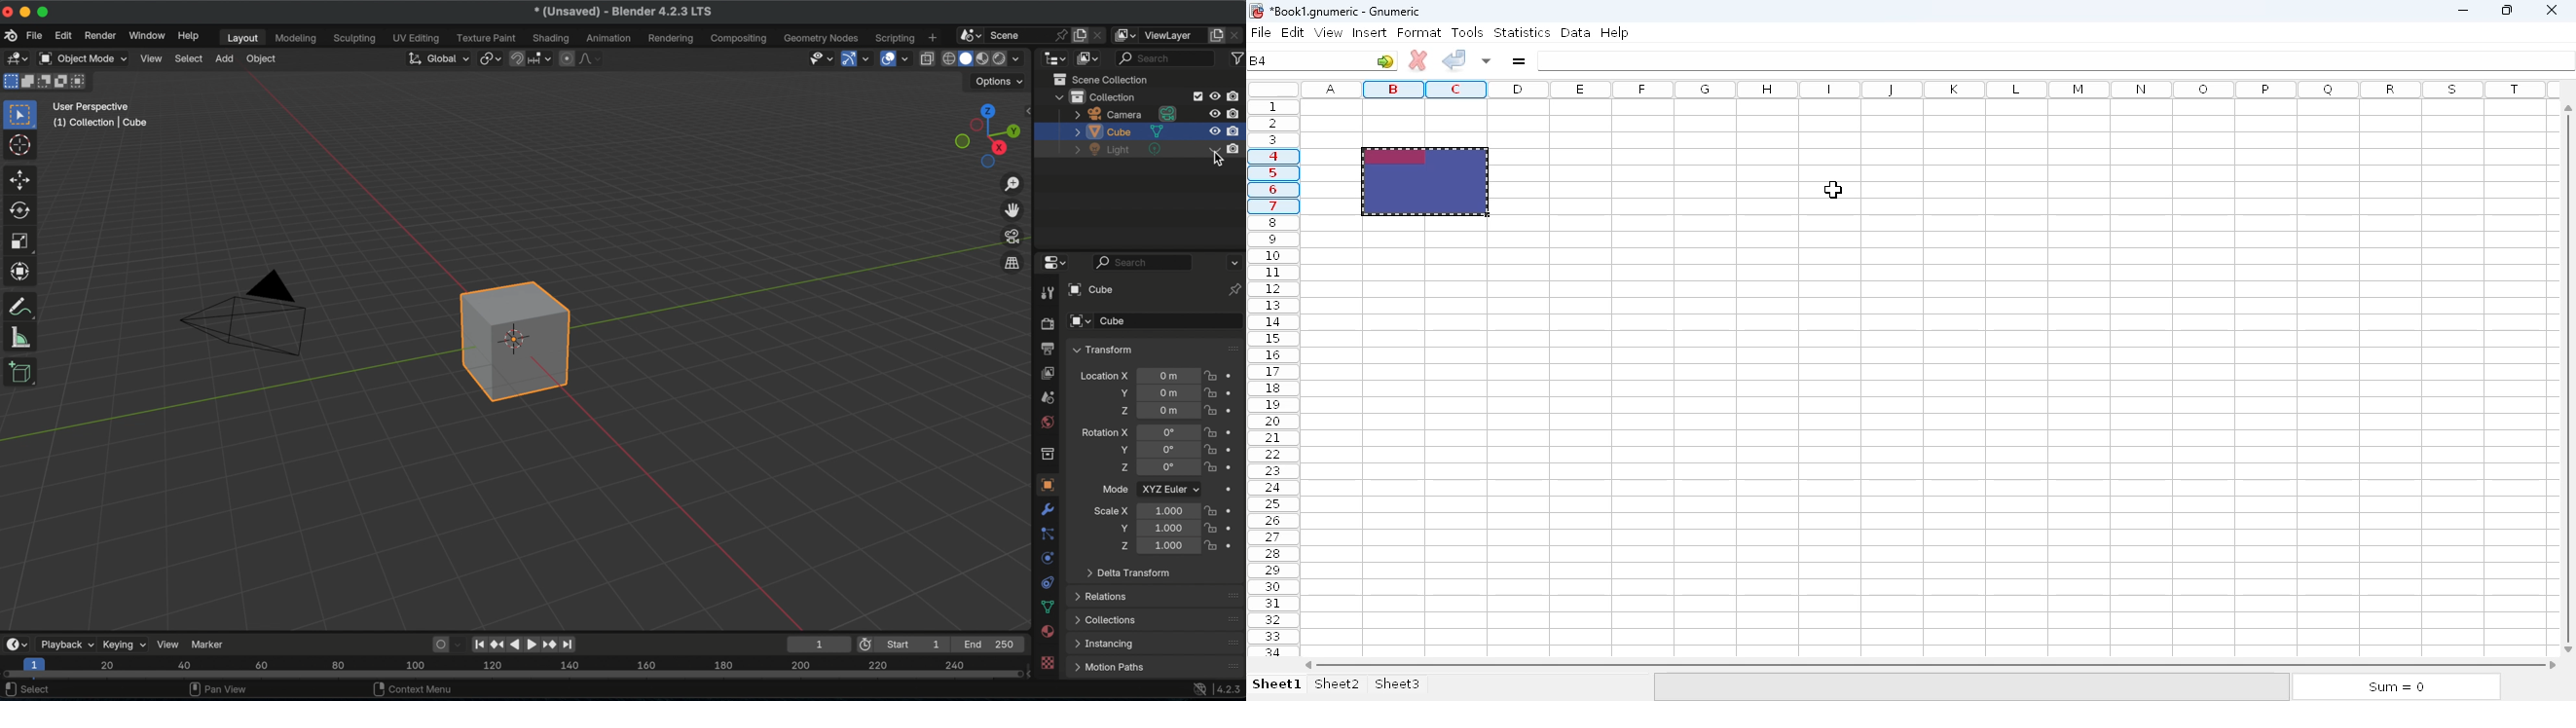 Image resolution: width=2576 pixels, height=728 pixels. What do you see at coordinates (1233, 263) in the screenshot?
I see `propertied editor options` at bounding box center [1233, 263].